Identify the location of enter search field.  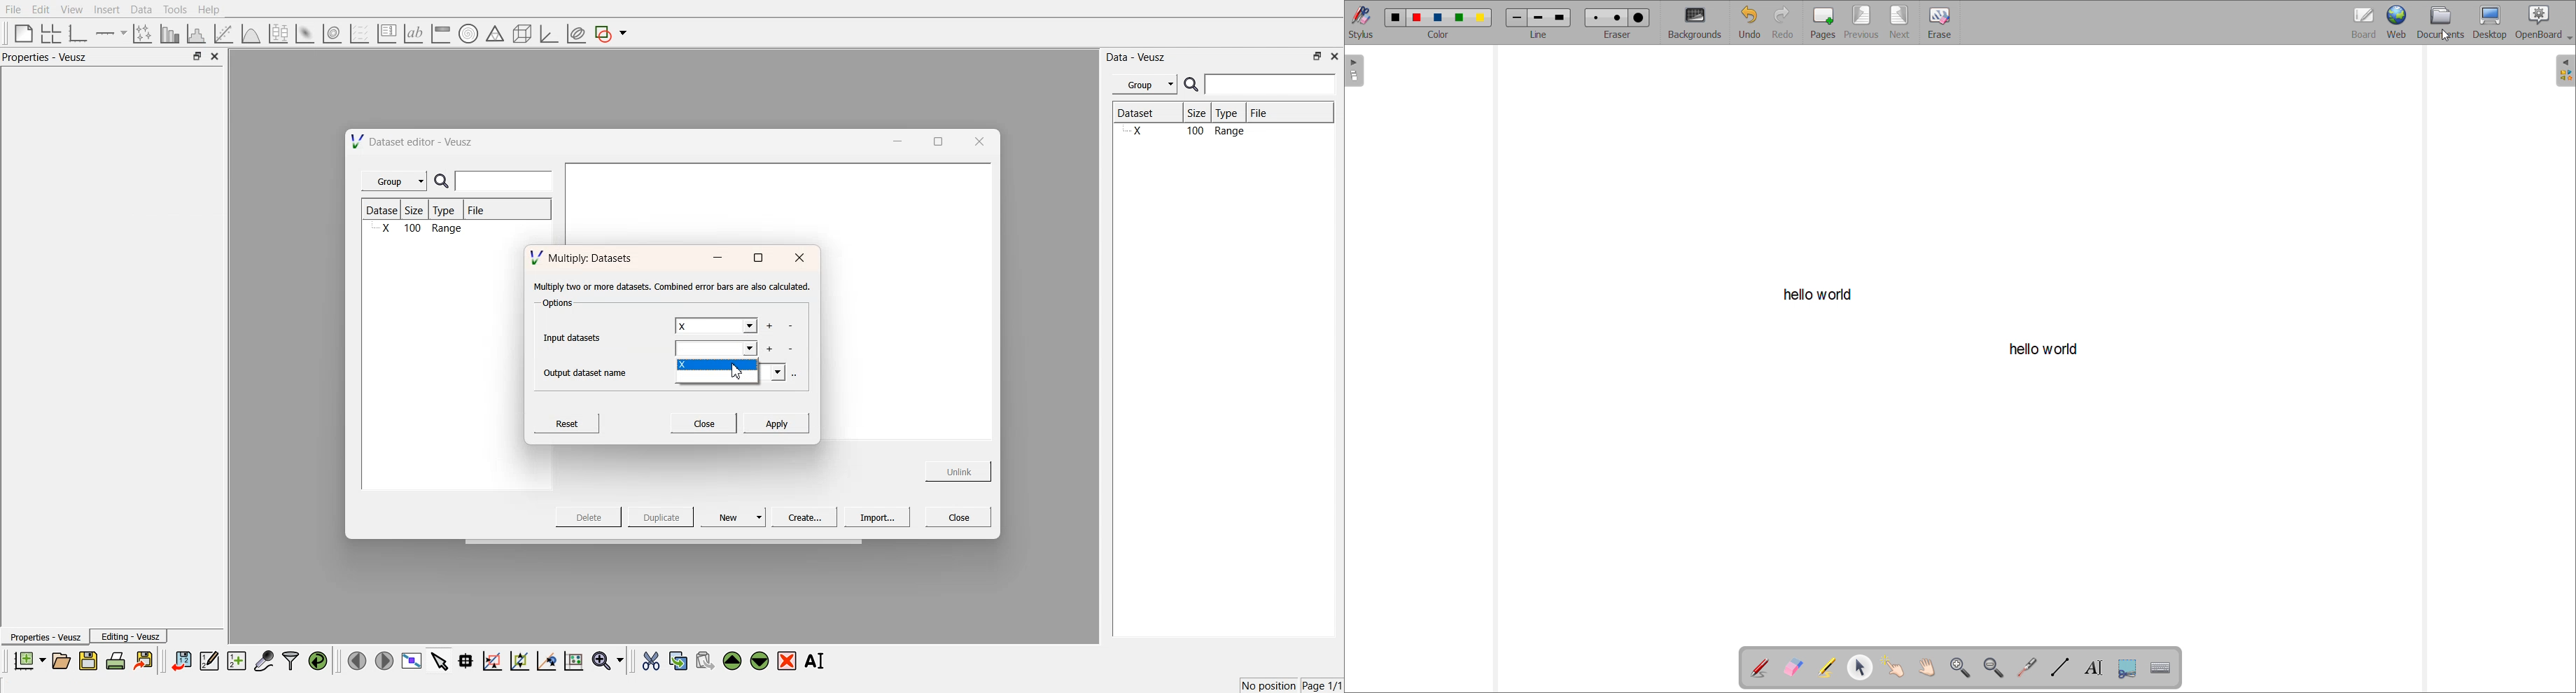
(1272, 85).